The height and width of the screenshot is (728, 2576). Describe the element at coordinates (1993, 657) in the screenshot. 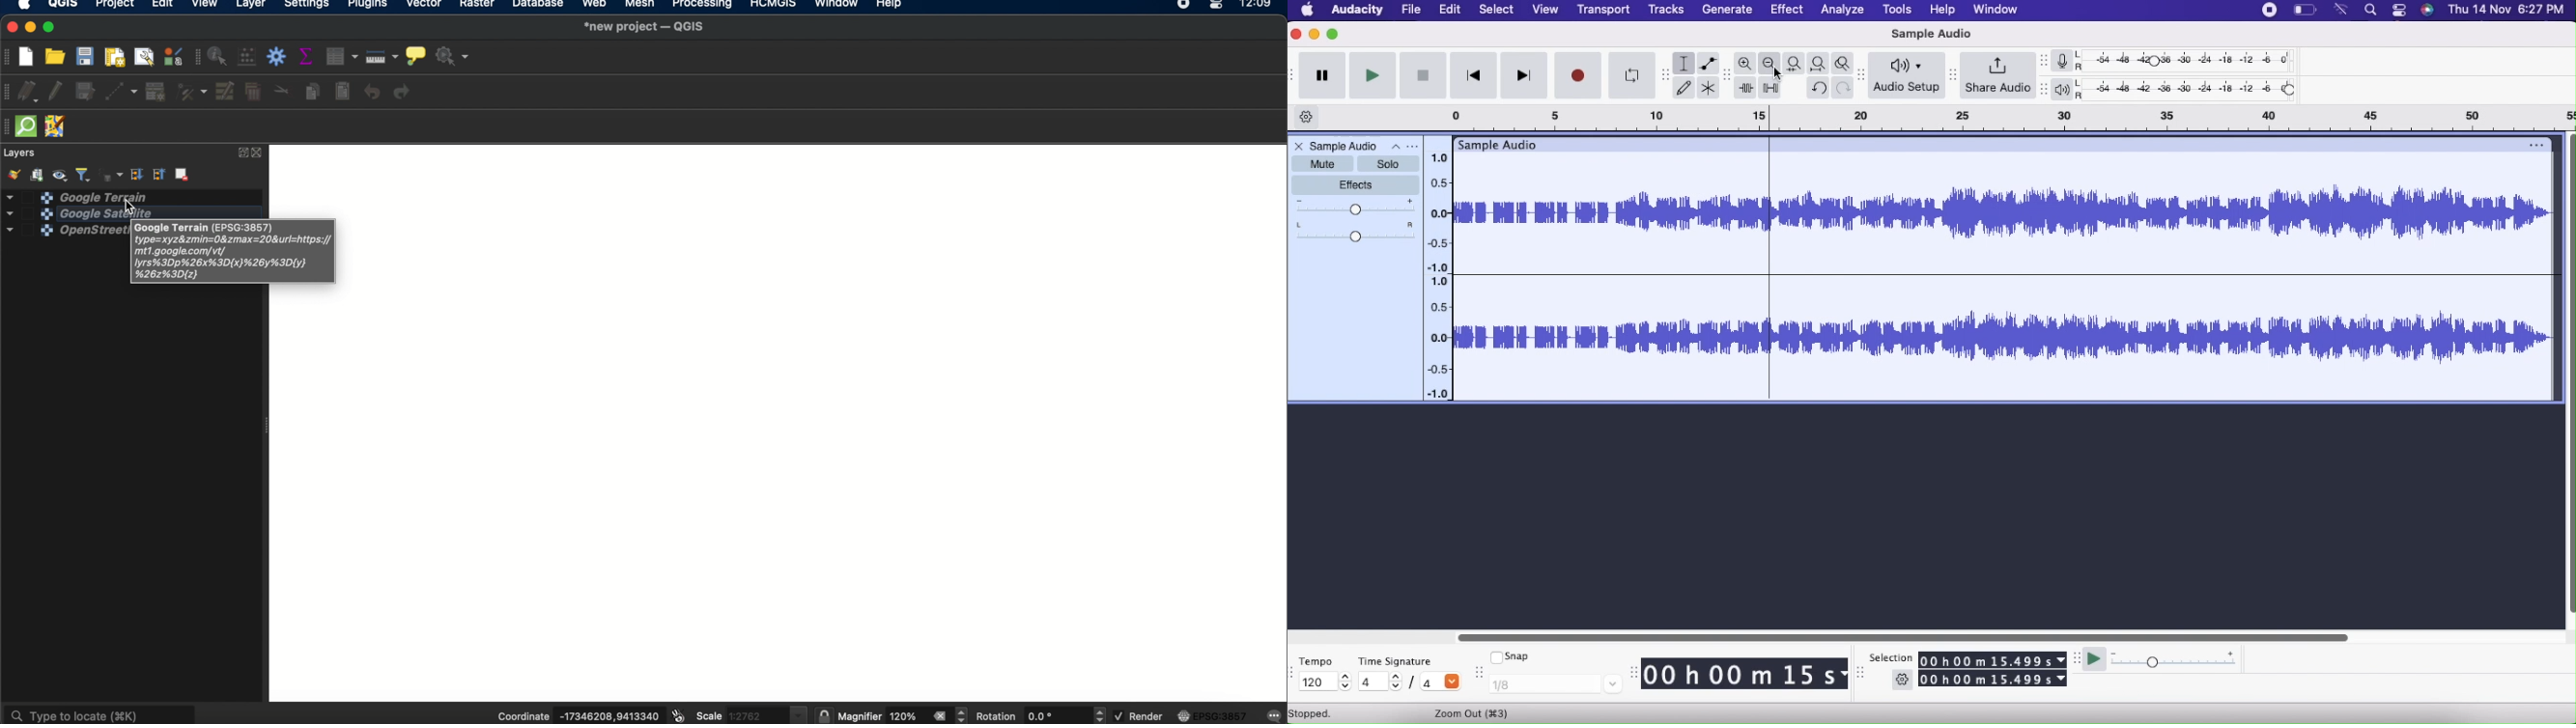

I see `00 h 00 m 15.499 s` at that location.